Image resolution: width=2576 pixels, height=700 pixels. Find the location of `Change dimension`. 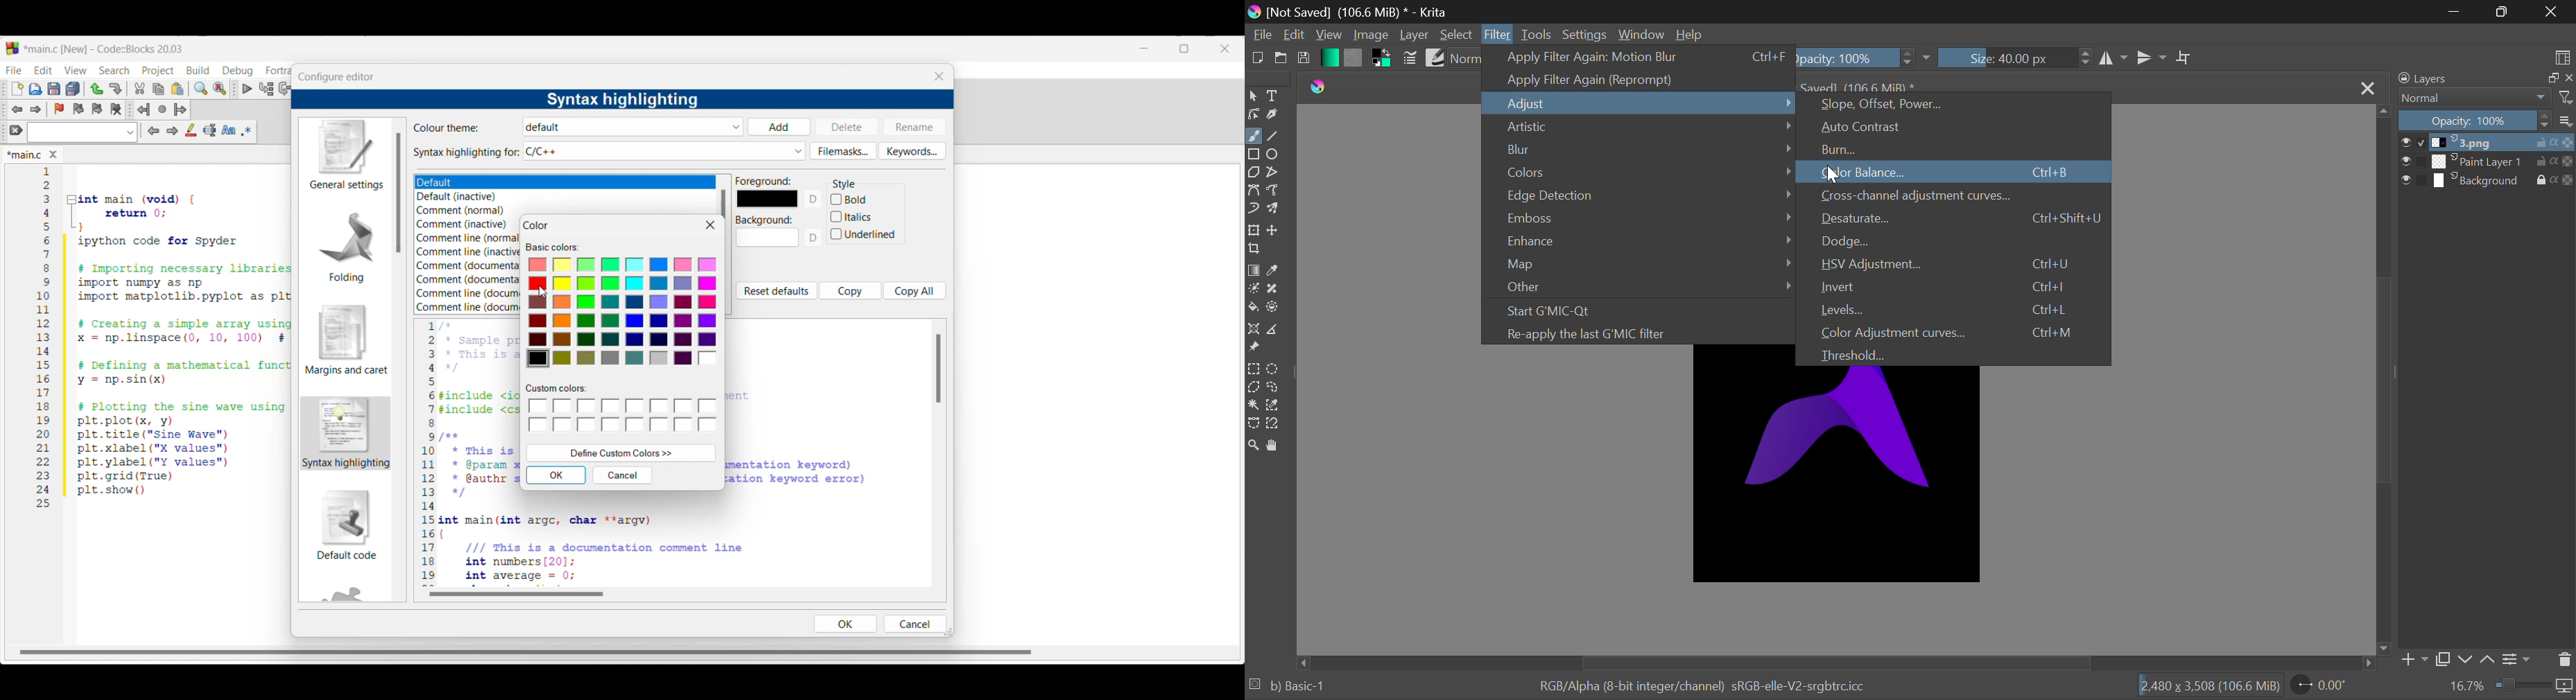

Change dimension is located at coordinates (949, 631).